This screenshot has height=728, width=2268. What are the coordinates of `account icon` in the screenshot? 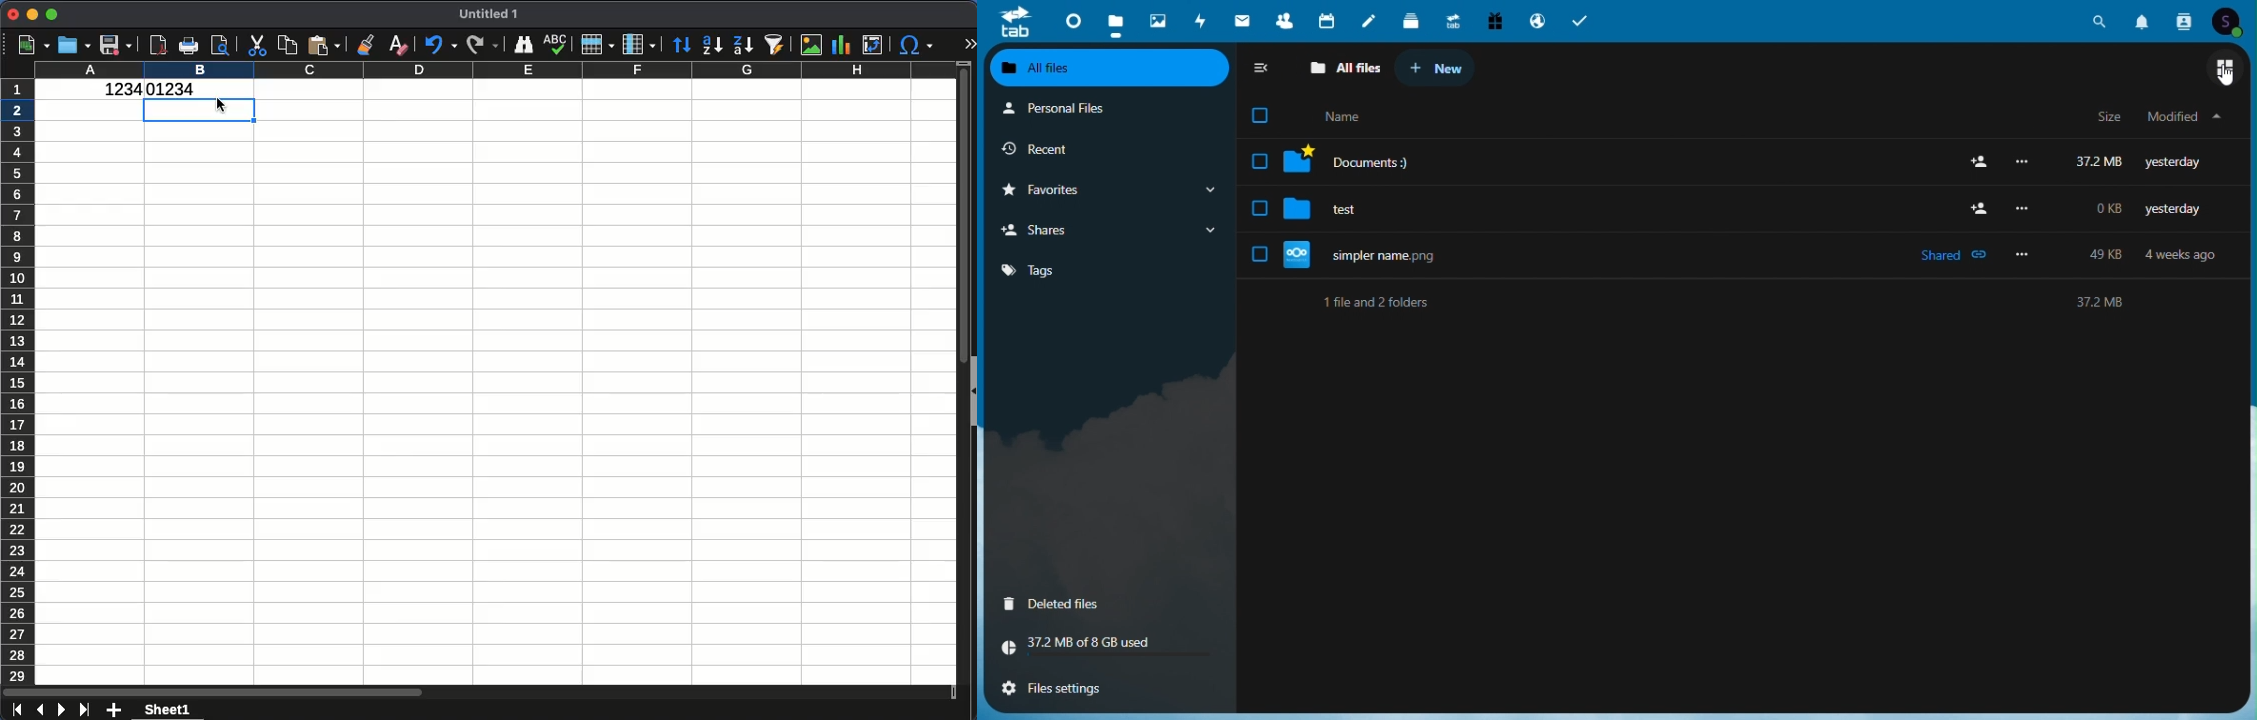 It's located at (2231, 21).